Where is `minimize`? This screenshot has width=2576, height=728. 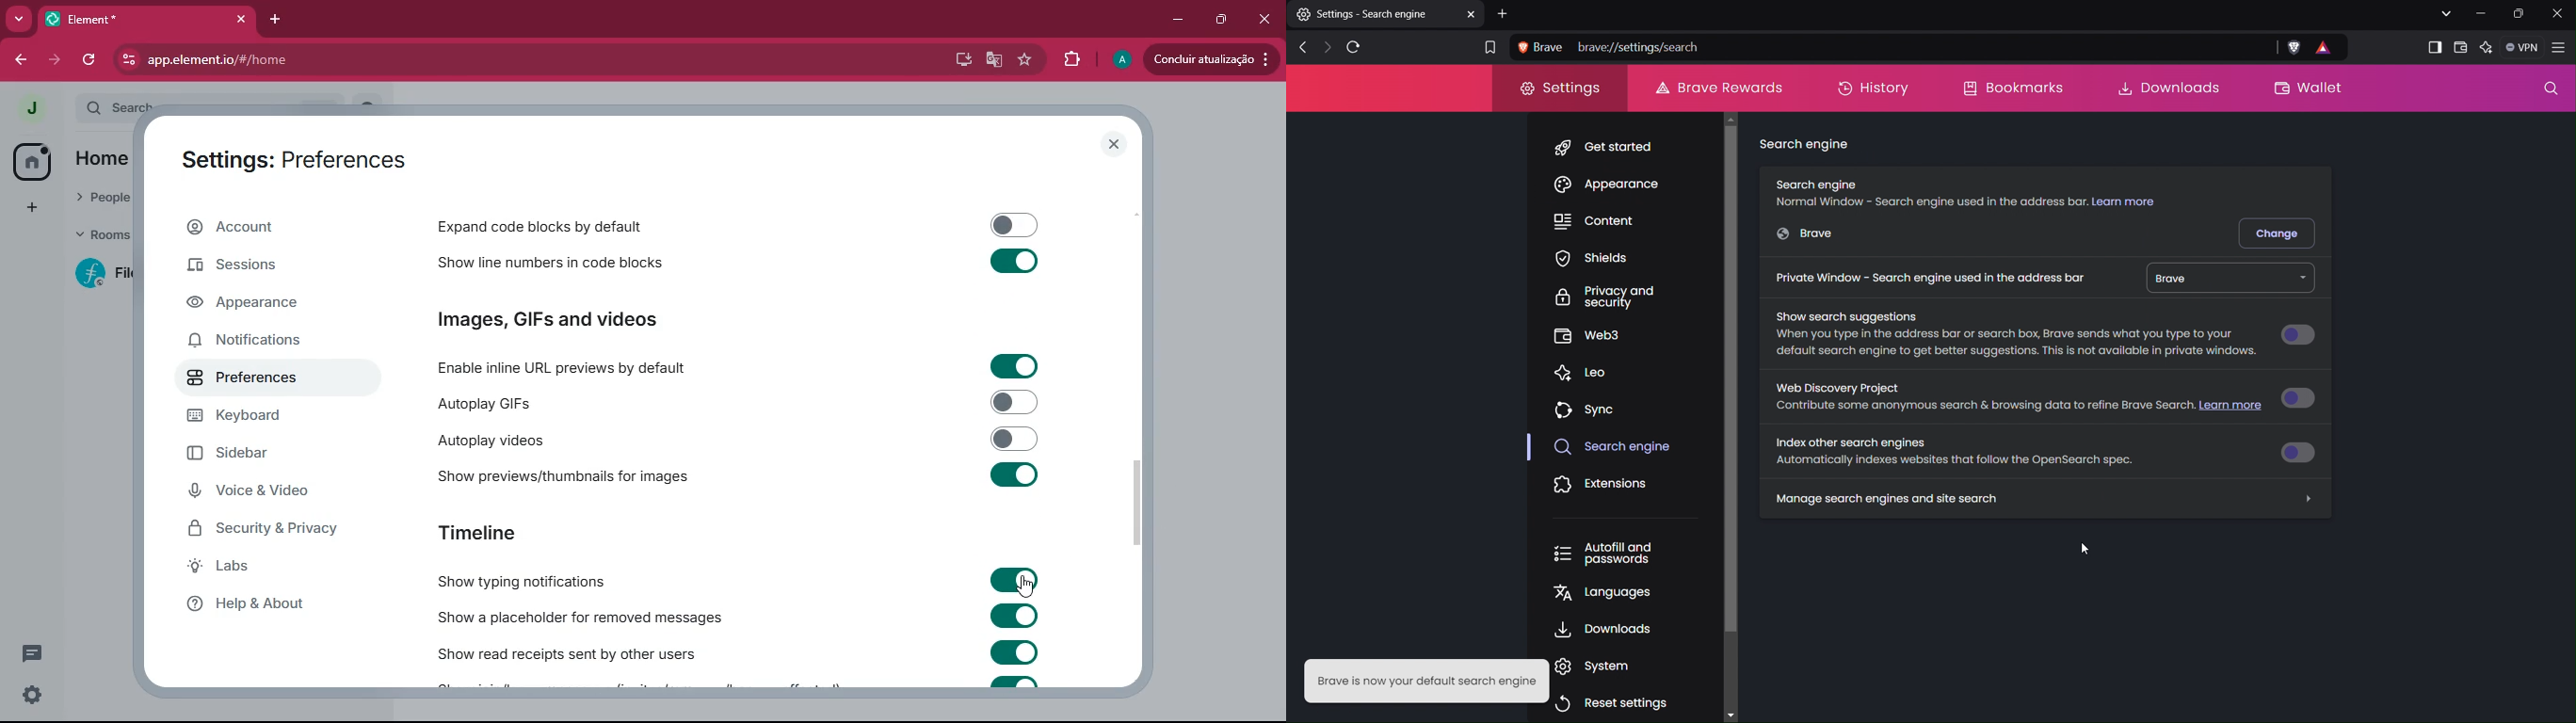 minimize is located at coordinates (1177, 21).